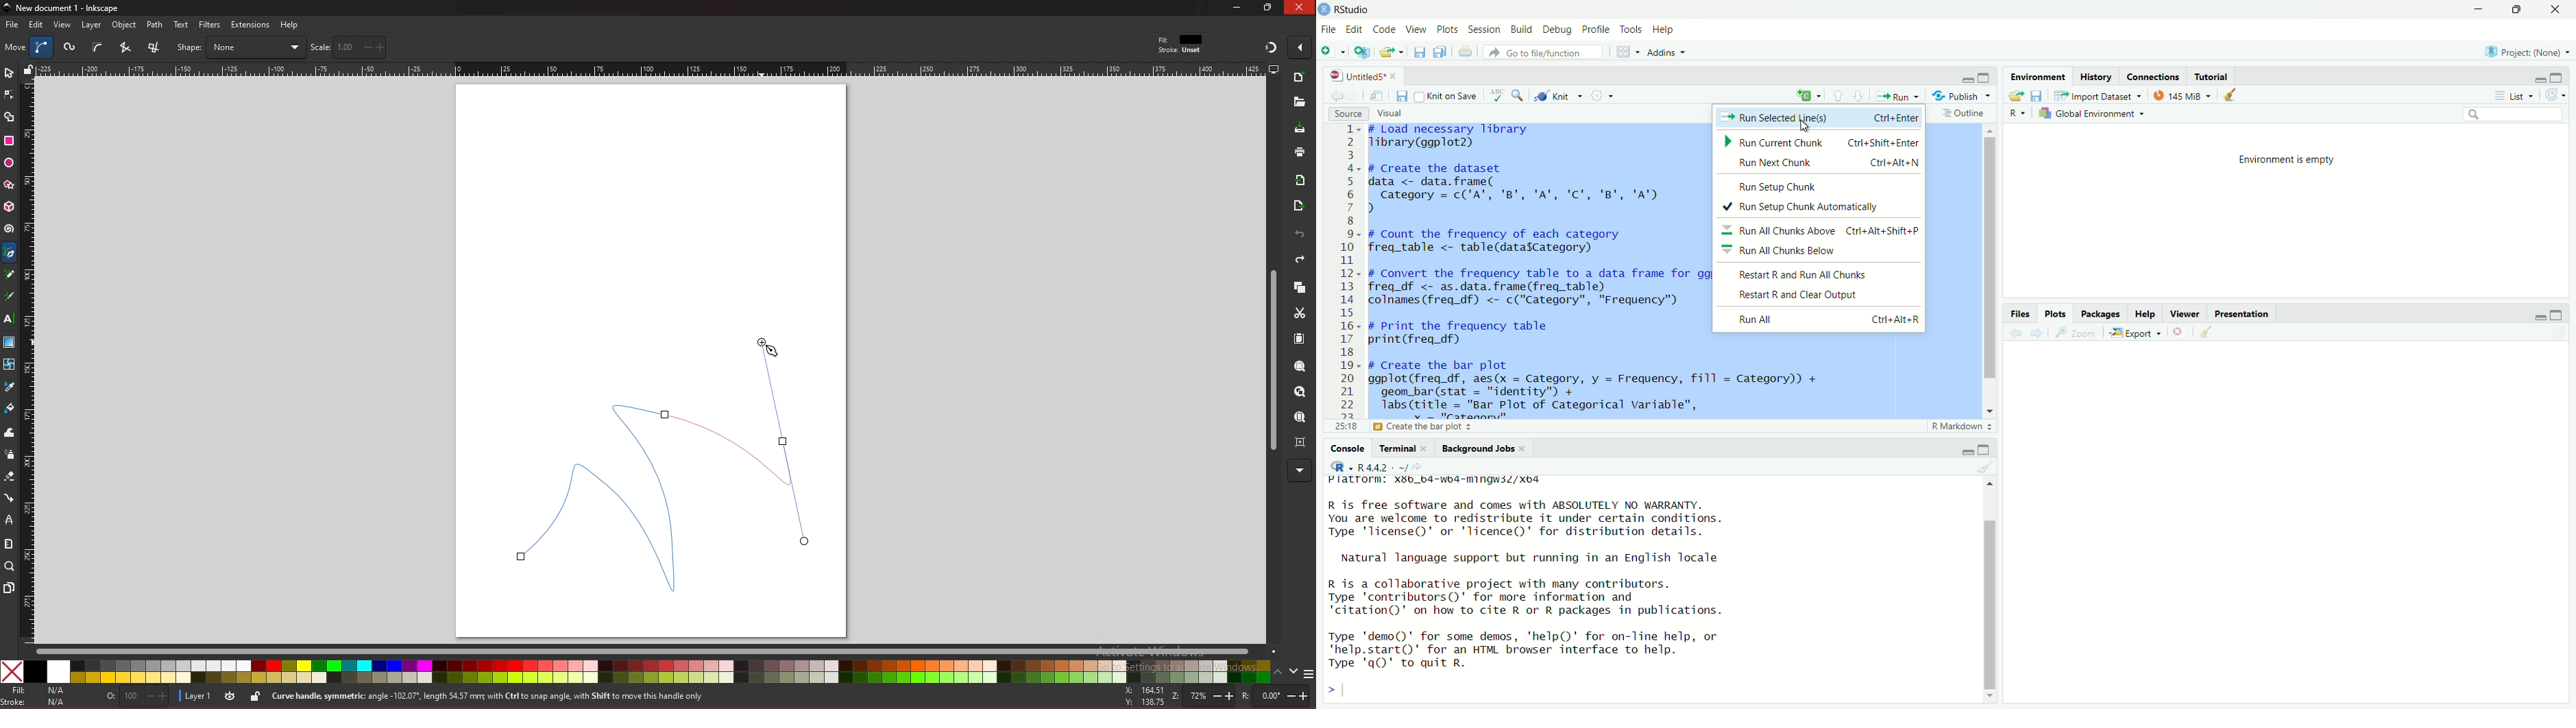 This screenshot has height=728, width=2576. Describe the element at coordinates (1821, 232) in the screenshot. I see `| — Run All Chunks Above  Ctrl+Alt+Shift+P` at that location.